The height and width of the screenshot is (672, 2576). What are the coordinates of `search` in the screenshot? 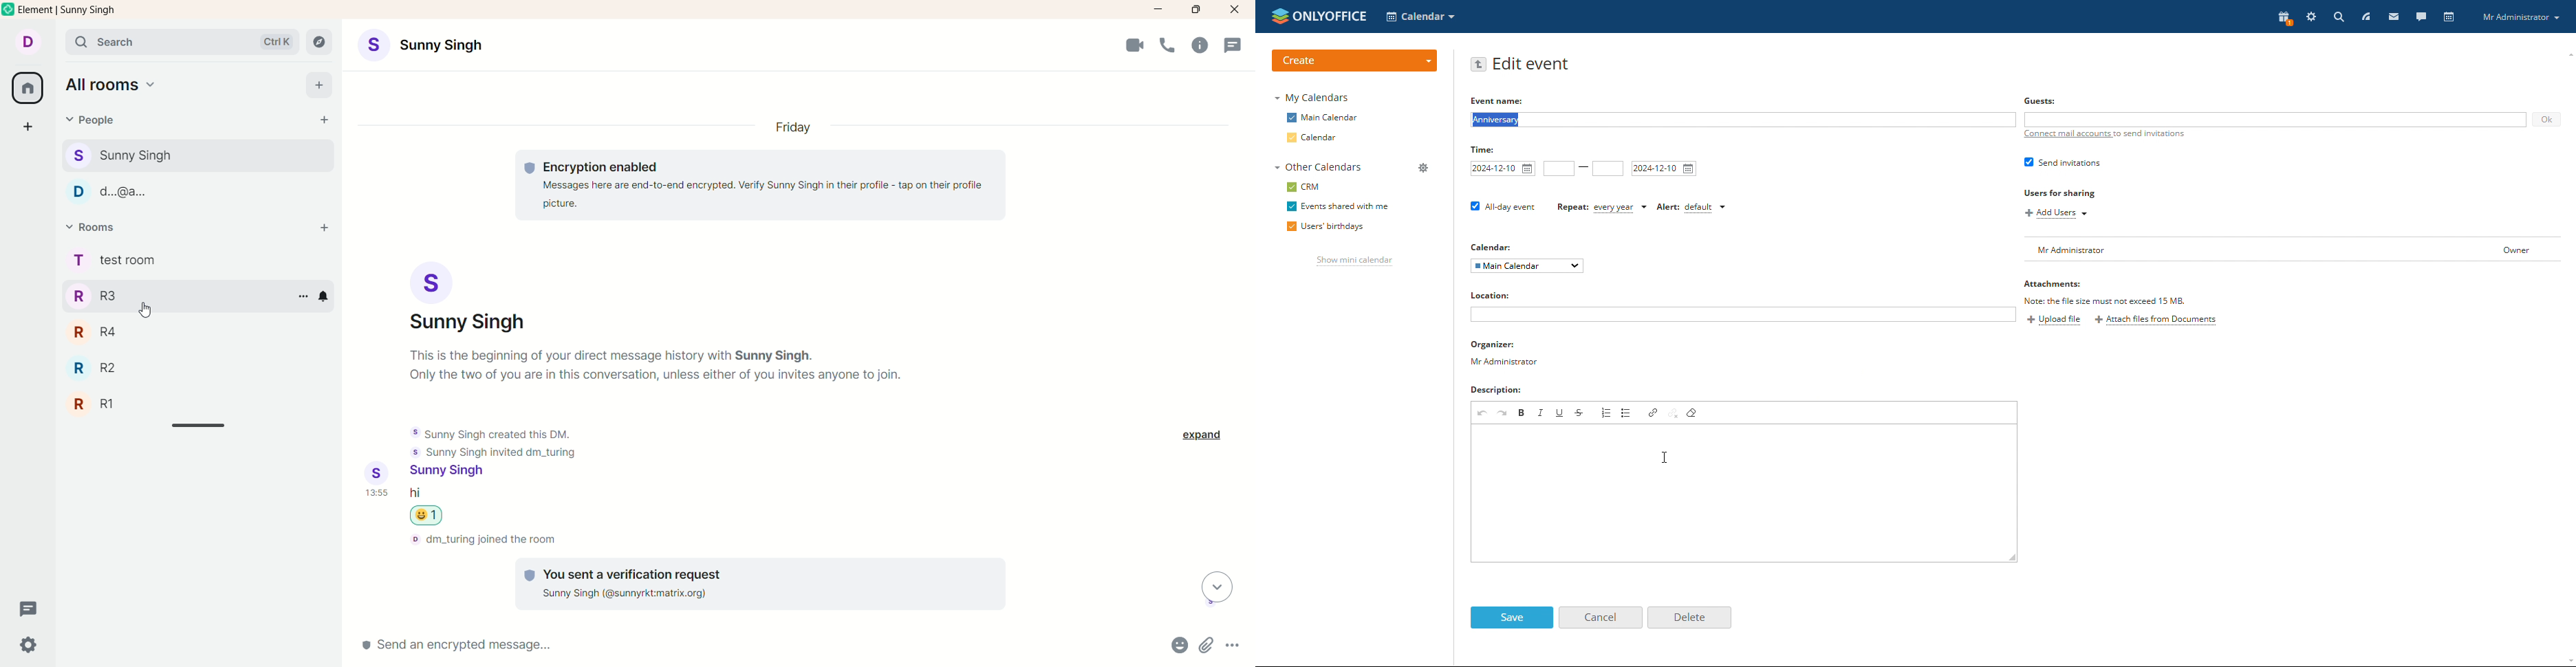 It's located at (182, 43).